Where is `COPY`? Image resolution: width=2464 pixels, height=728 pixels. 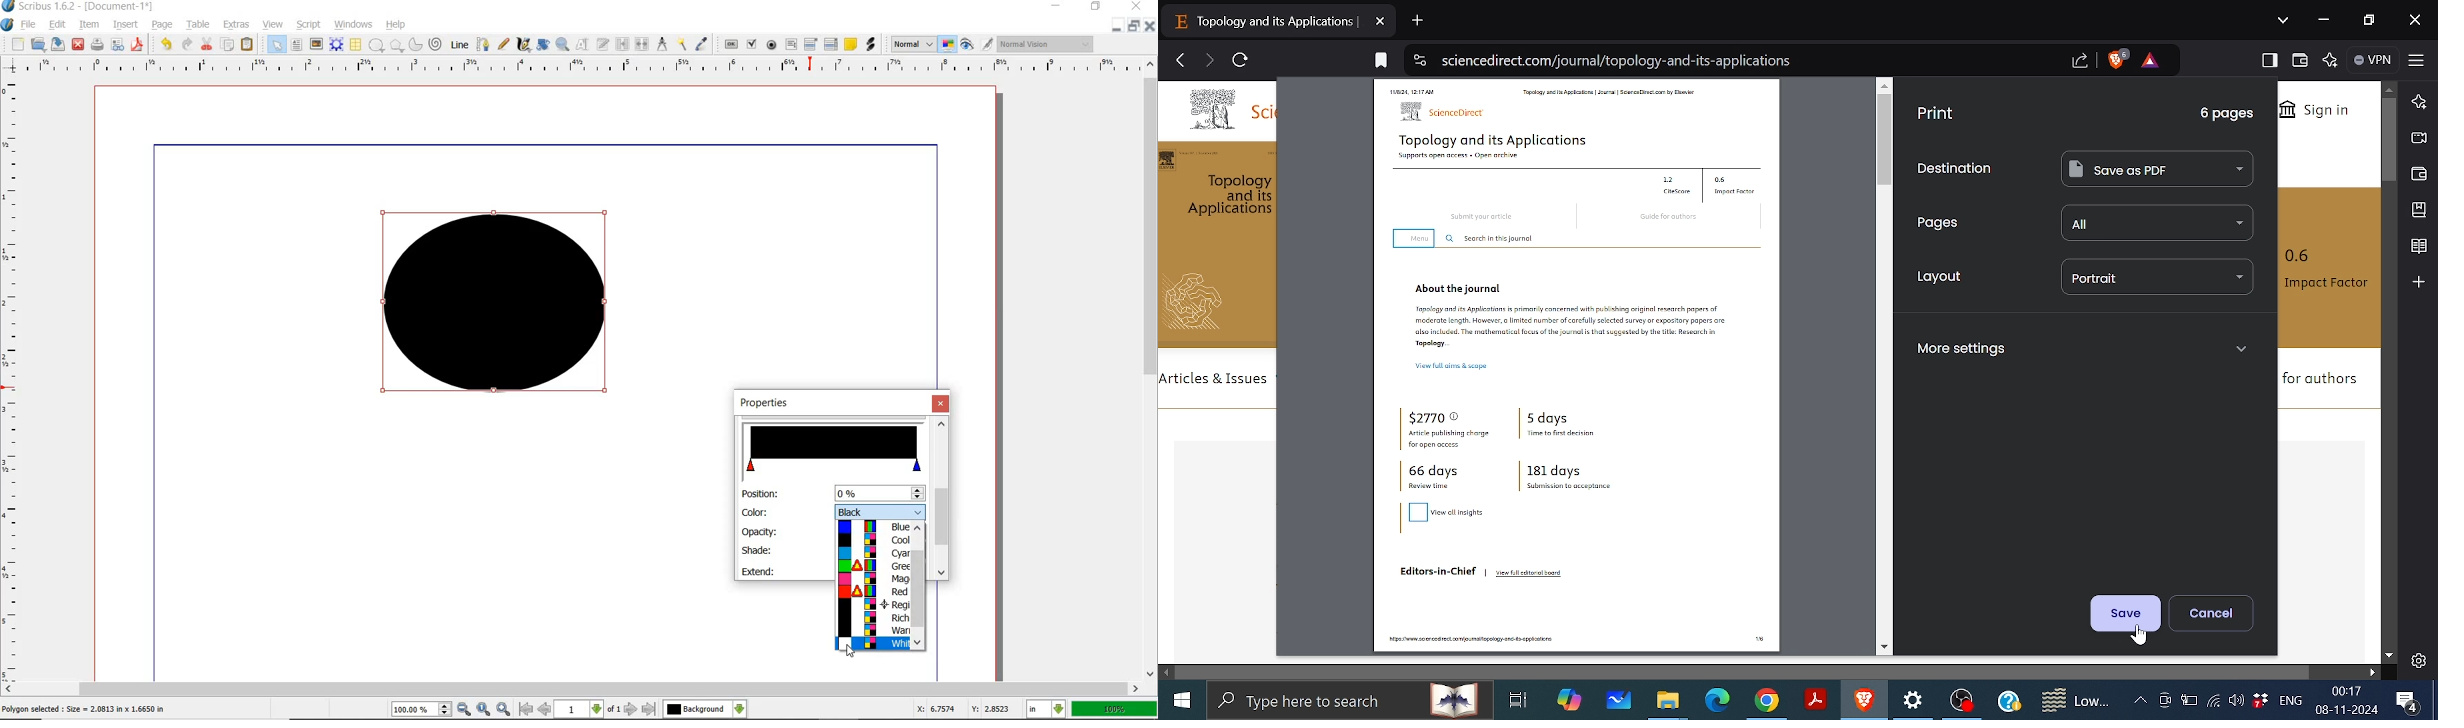
COPY is located at coordinates (229, 45).